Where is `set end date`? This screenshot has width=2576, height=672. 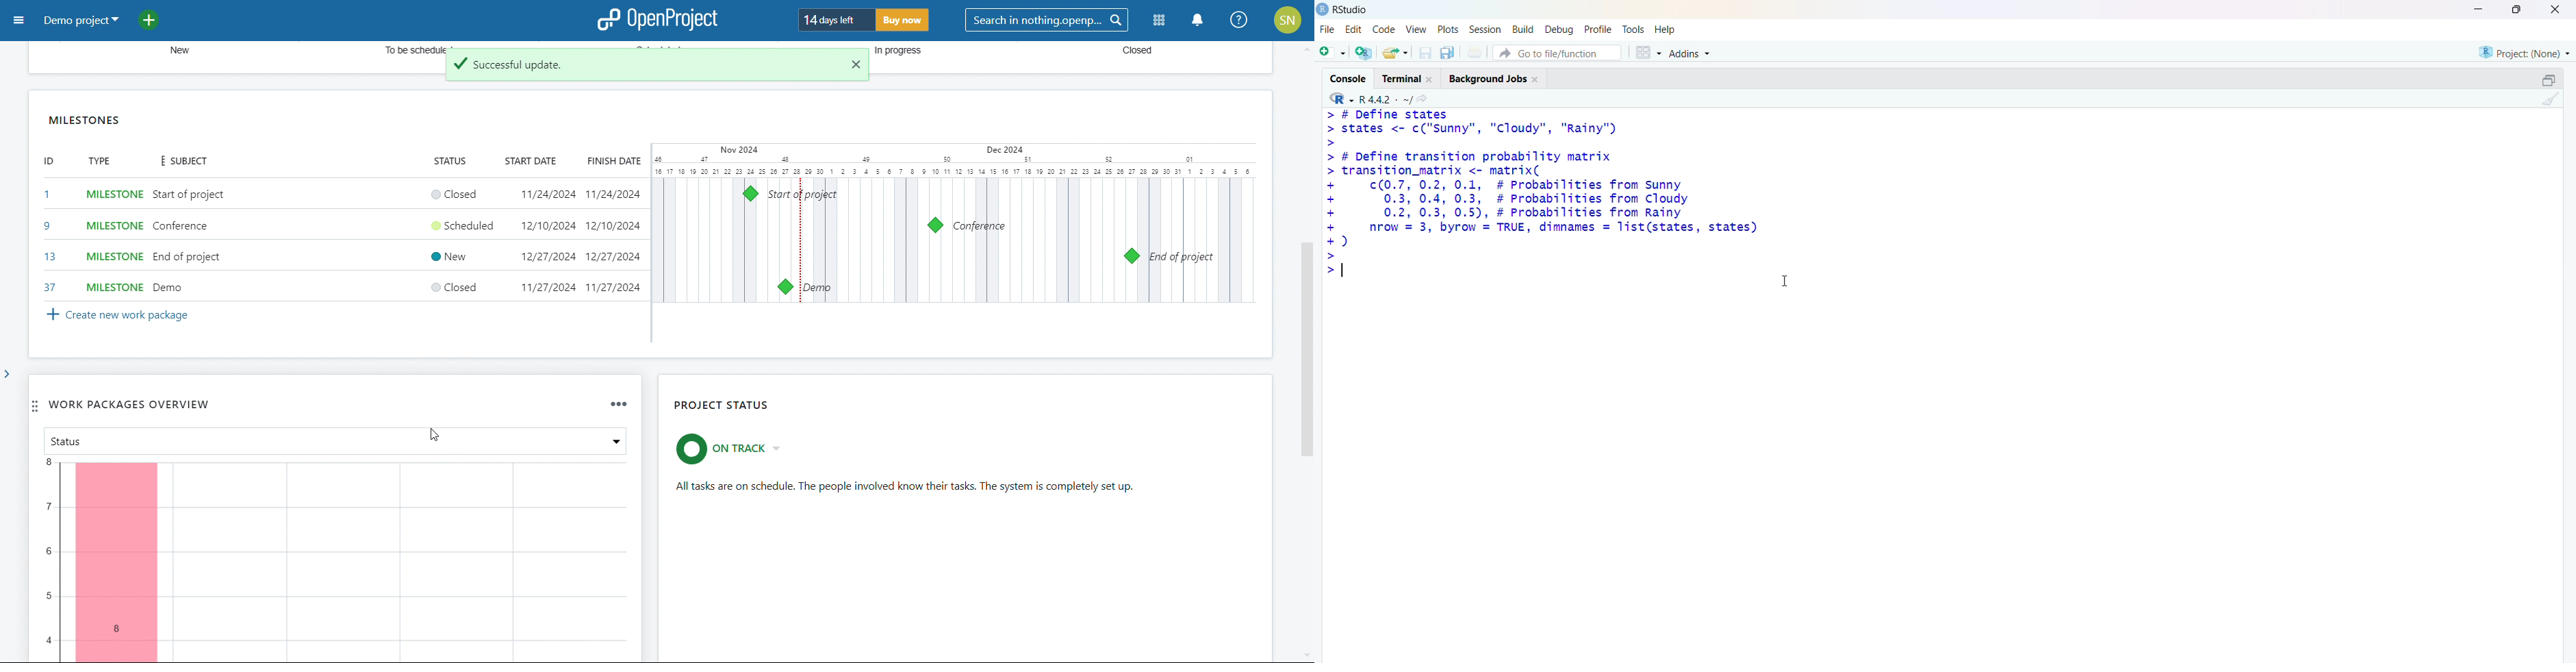 set end date is located at coordinates (615, 240).